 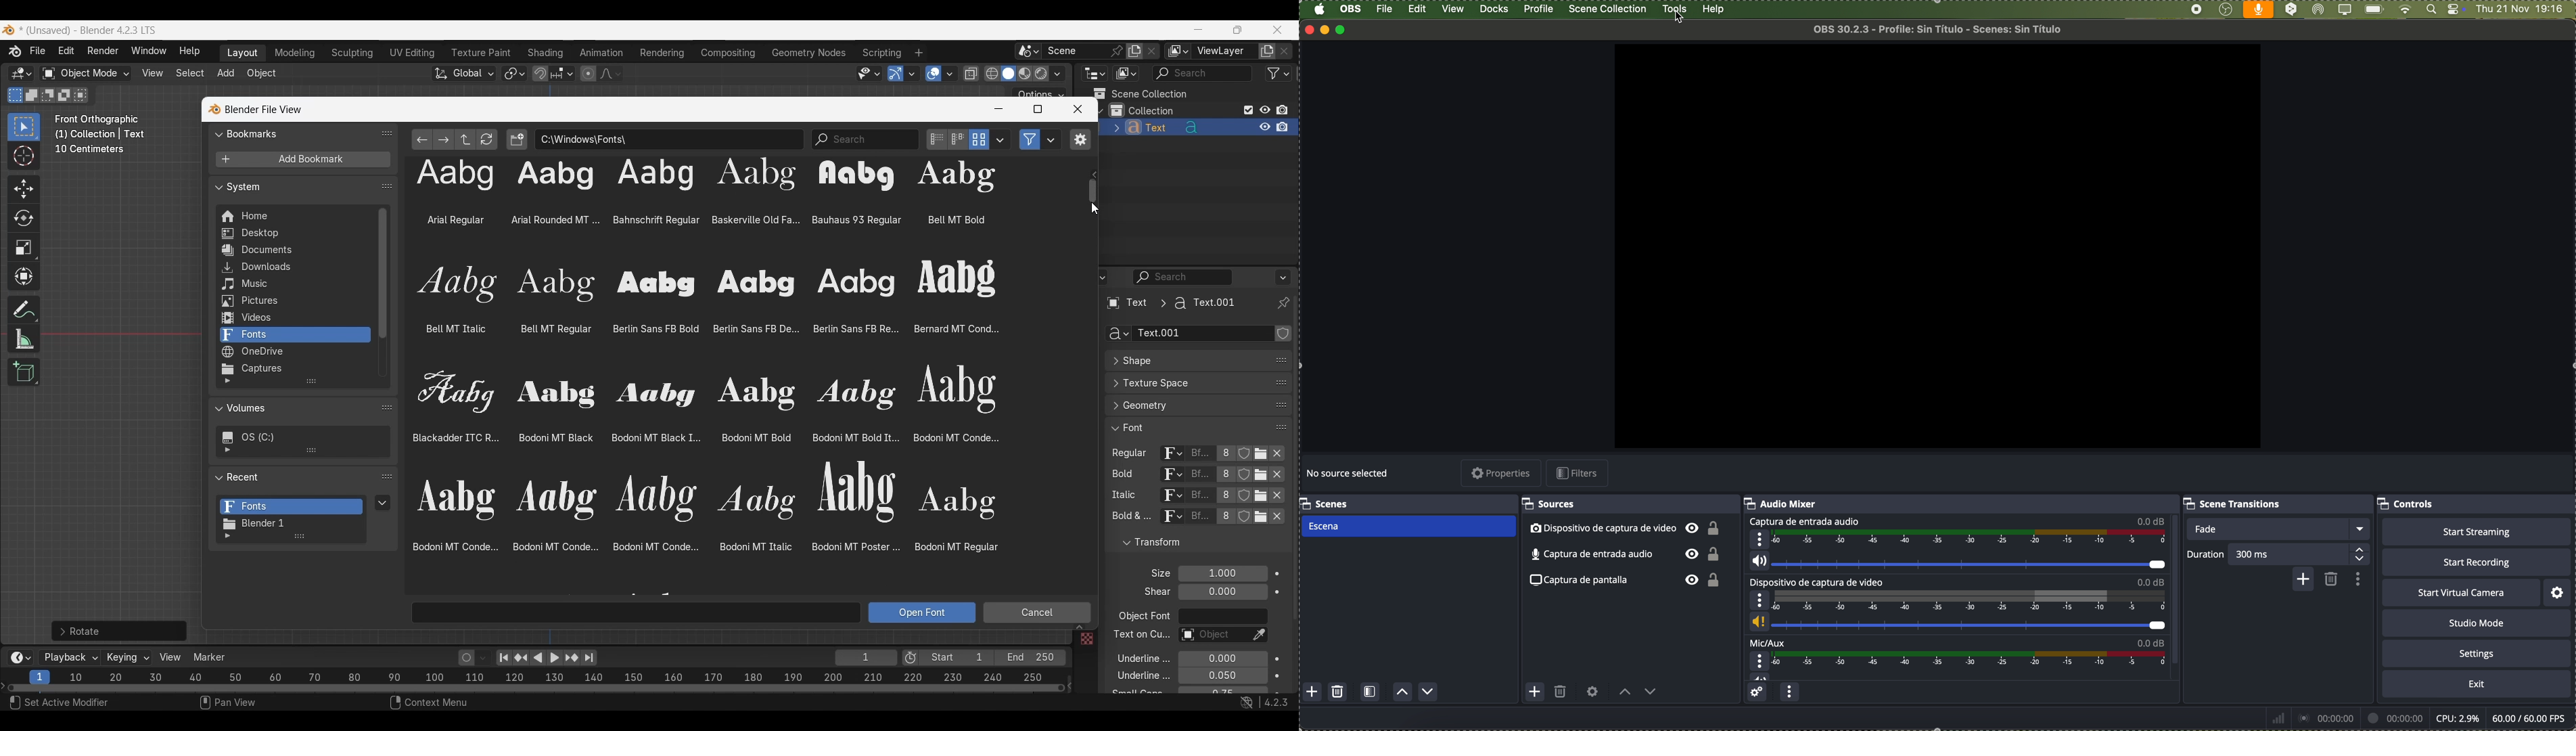 I want to click on click on tools, so click(x=1676, y=8).